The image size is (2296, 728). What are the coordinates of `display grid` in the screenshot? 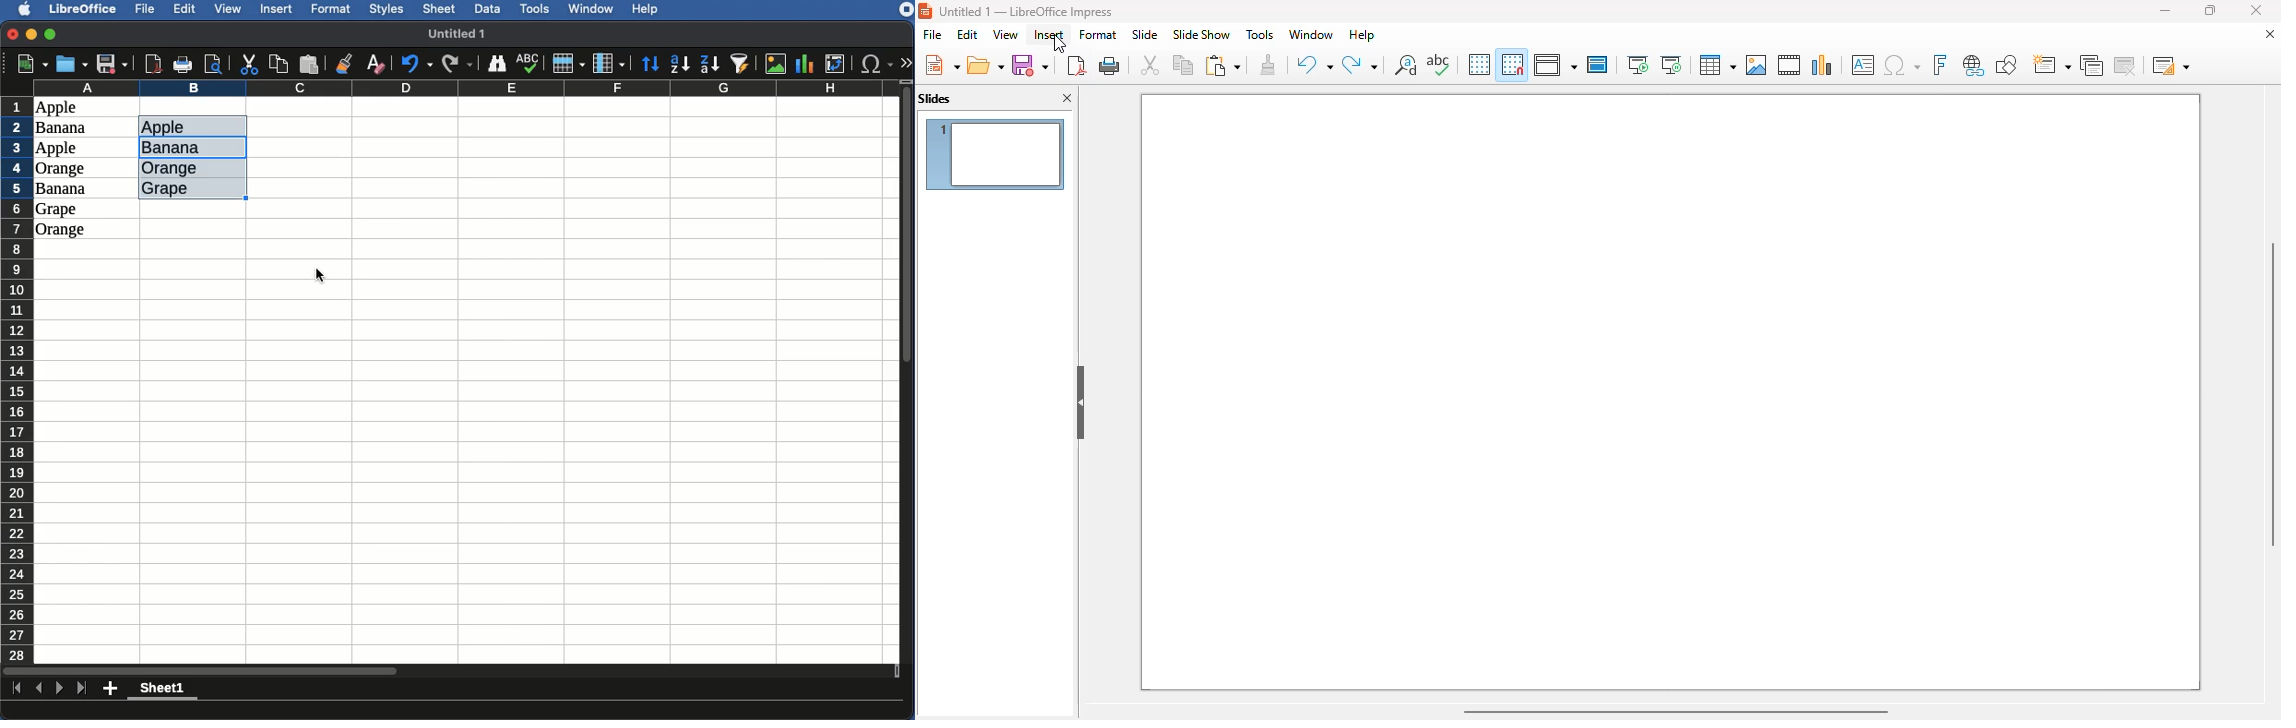 It's located at (1478, 64).